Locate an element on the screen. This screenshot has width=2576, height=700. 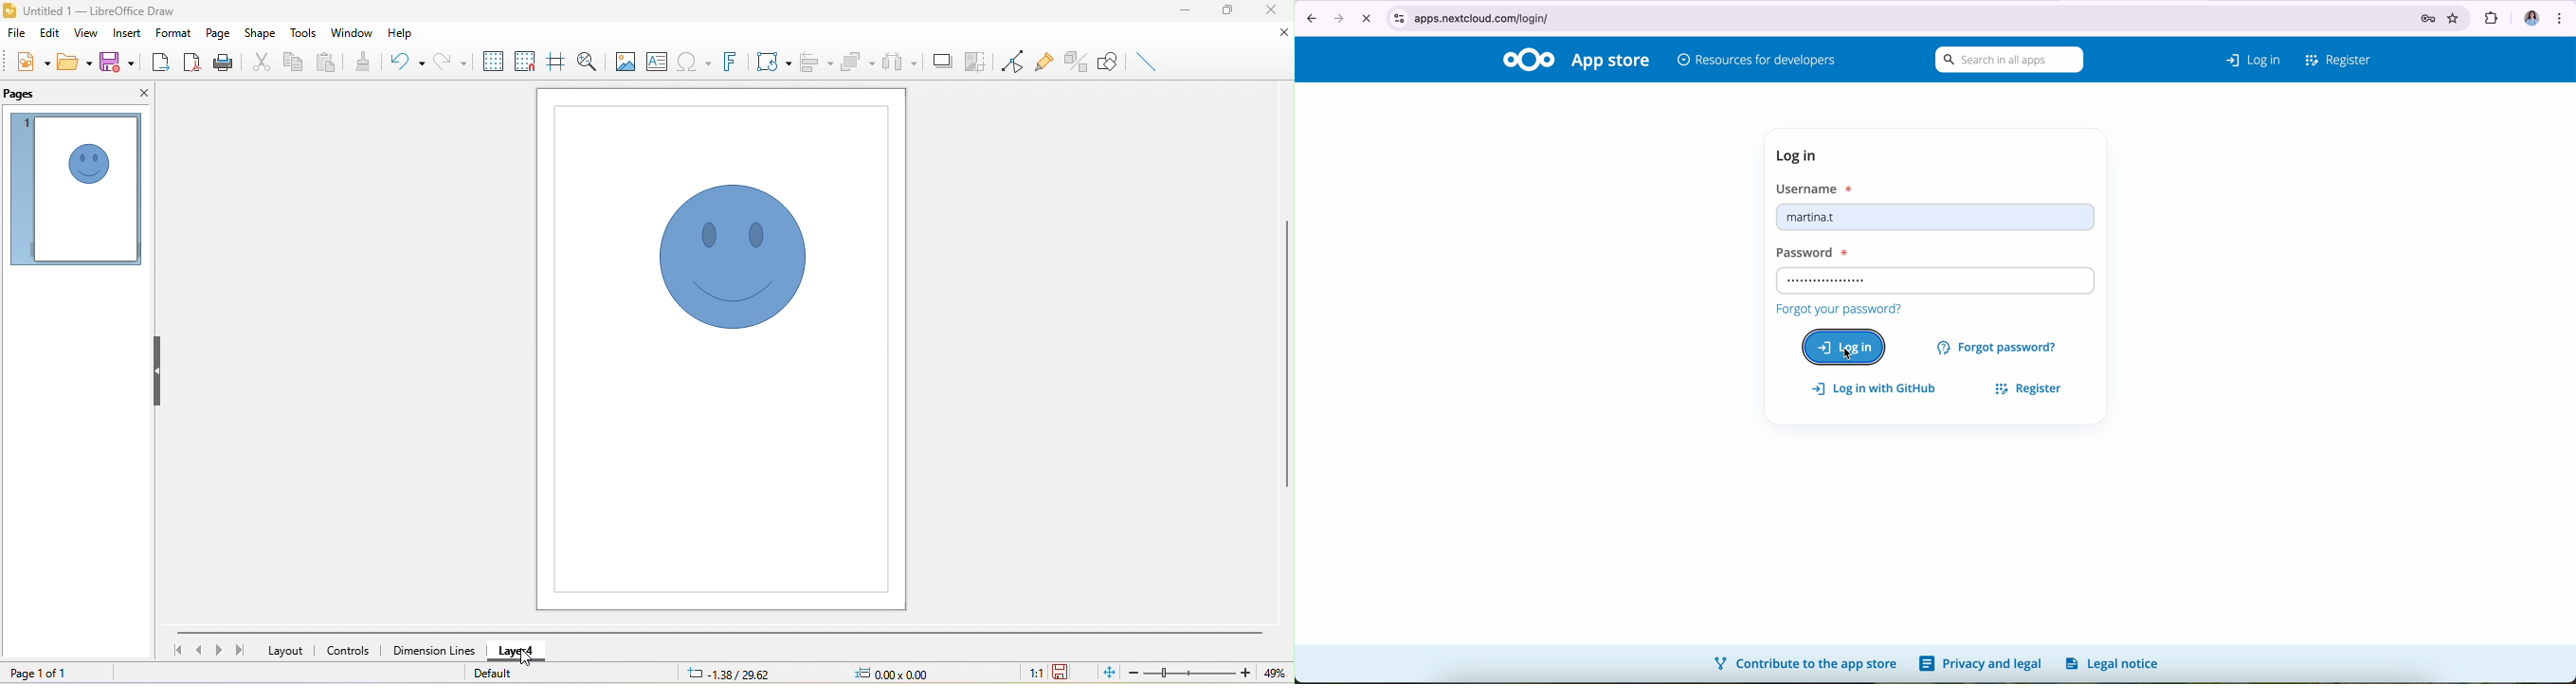
shape is located at coordinates (260, 35).